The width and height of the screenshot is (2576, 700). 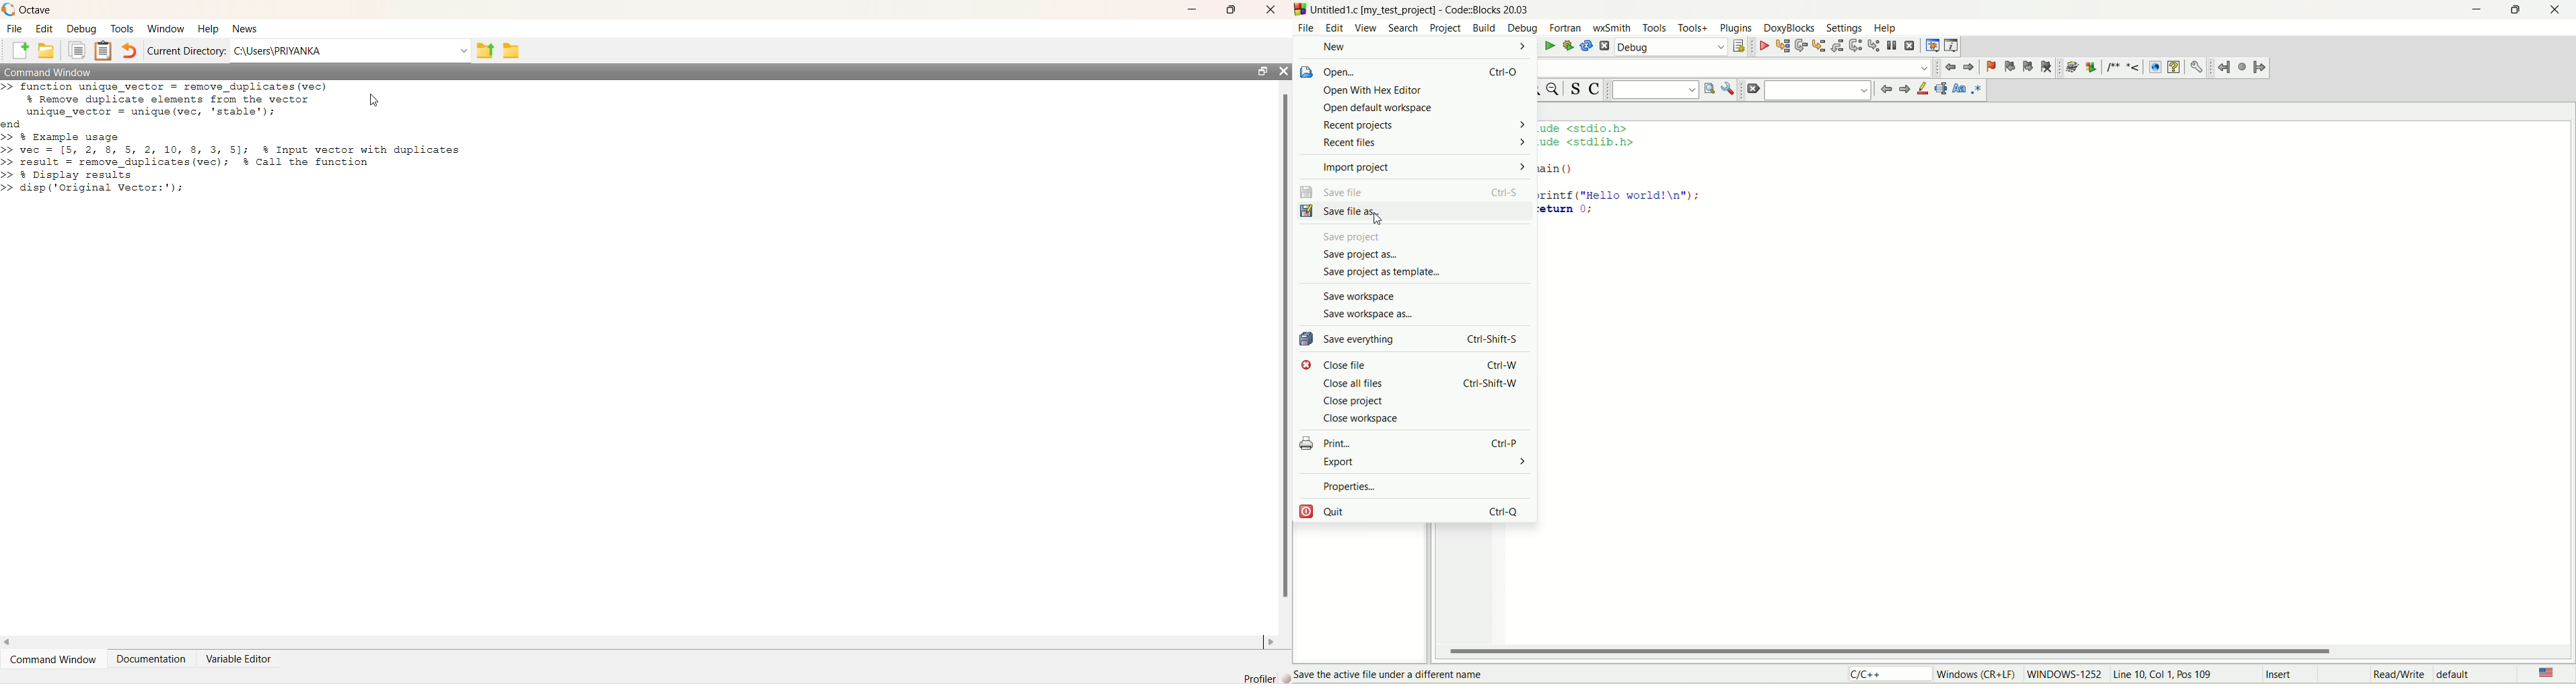 I want to click on help, so click(x=1885, y=29).